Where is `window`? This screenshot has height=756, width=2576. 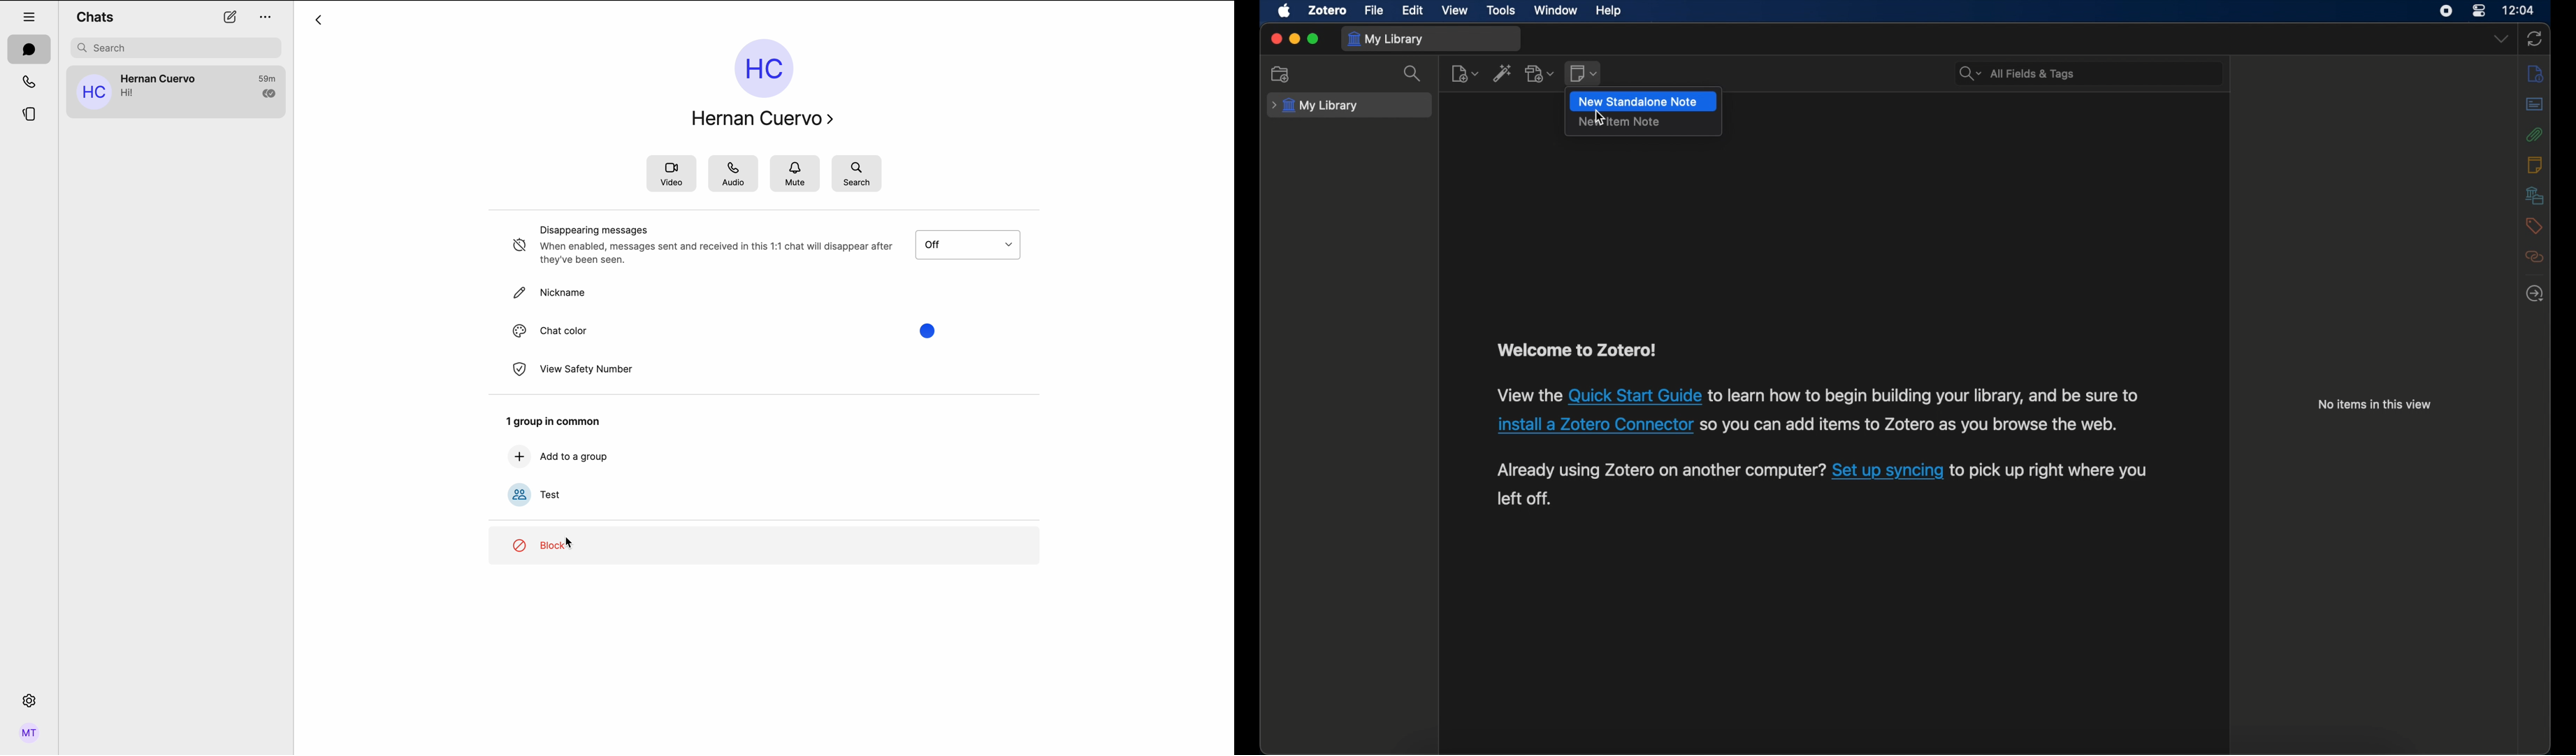 window is located at coordinates (1554, 10).